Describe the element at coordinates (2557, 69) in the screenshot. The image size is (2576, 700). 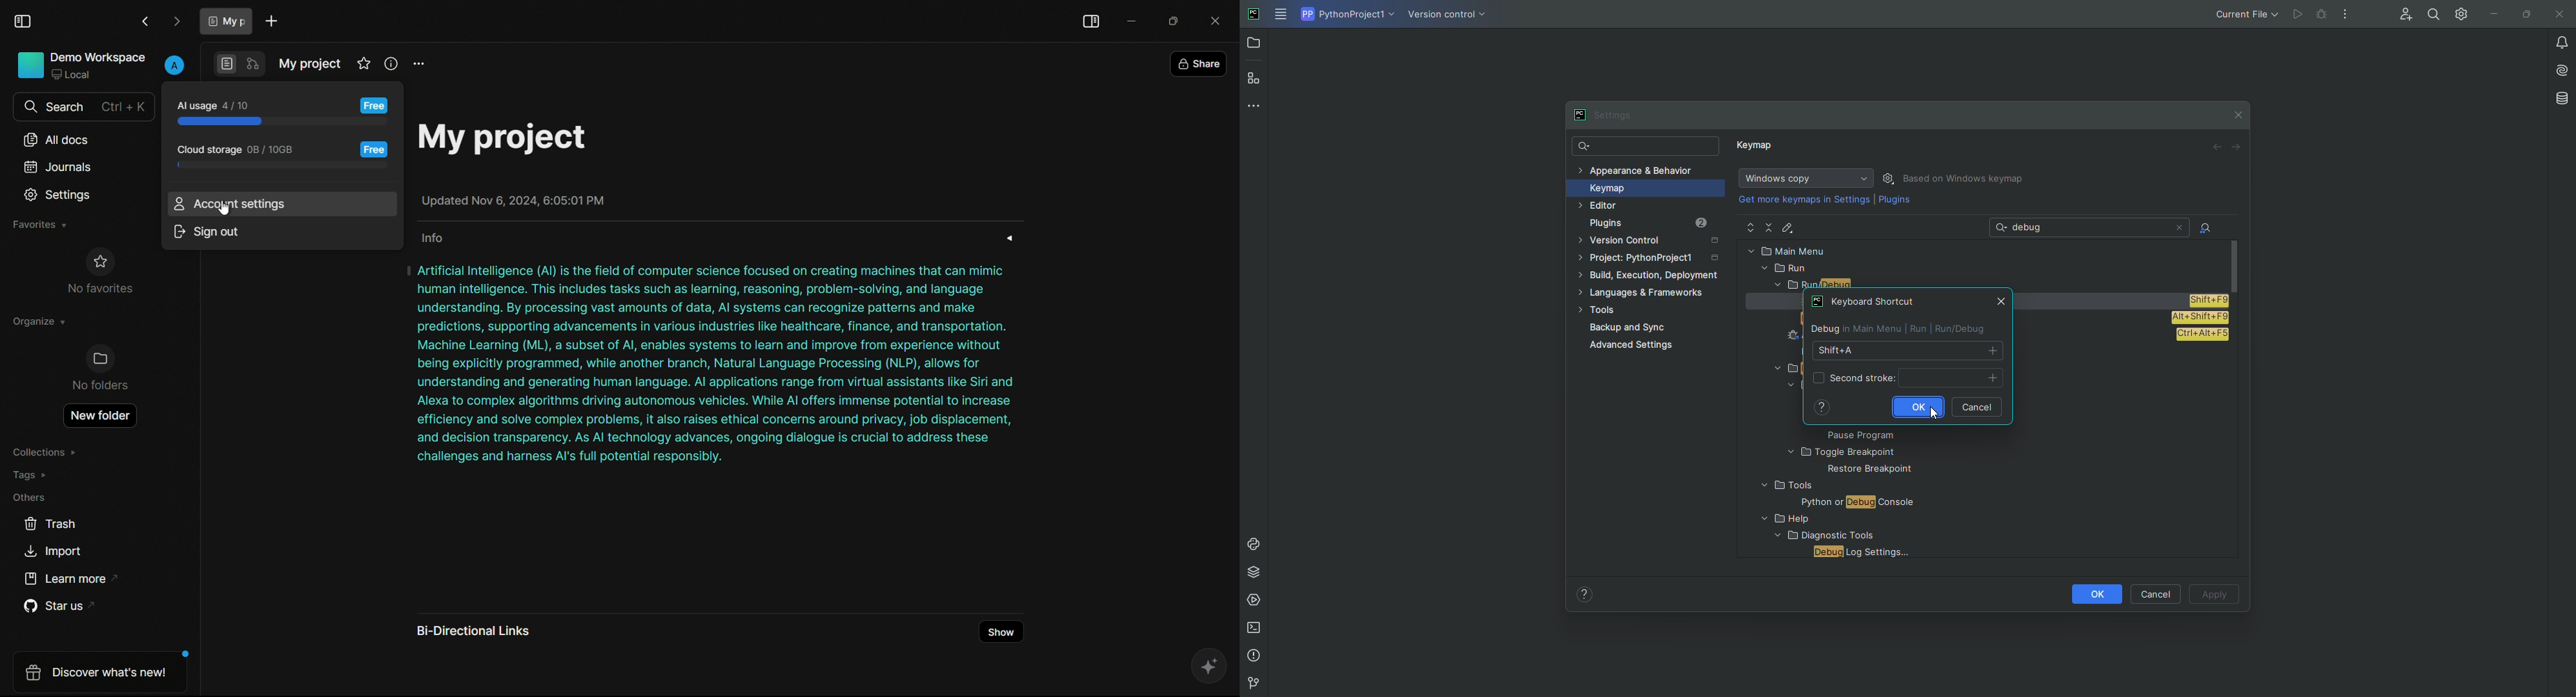
I see `AI` at that location.